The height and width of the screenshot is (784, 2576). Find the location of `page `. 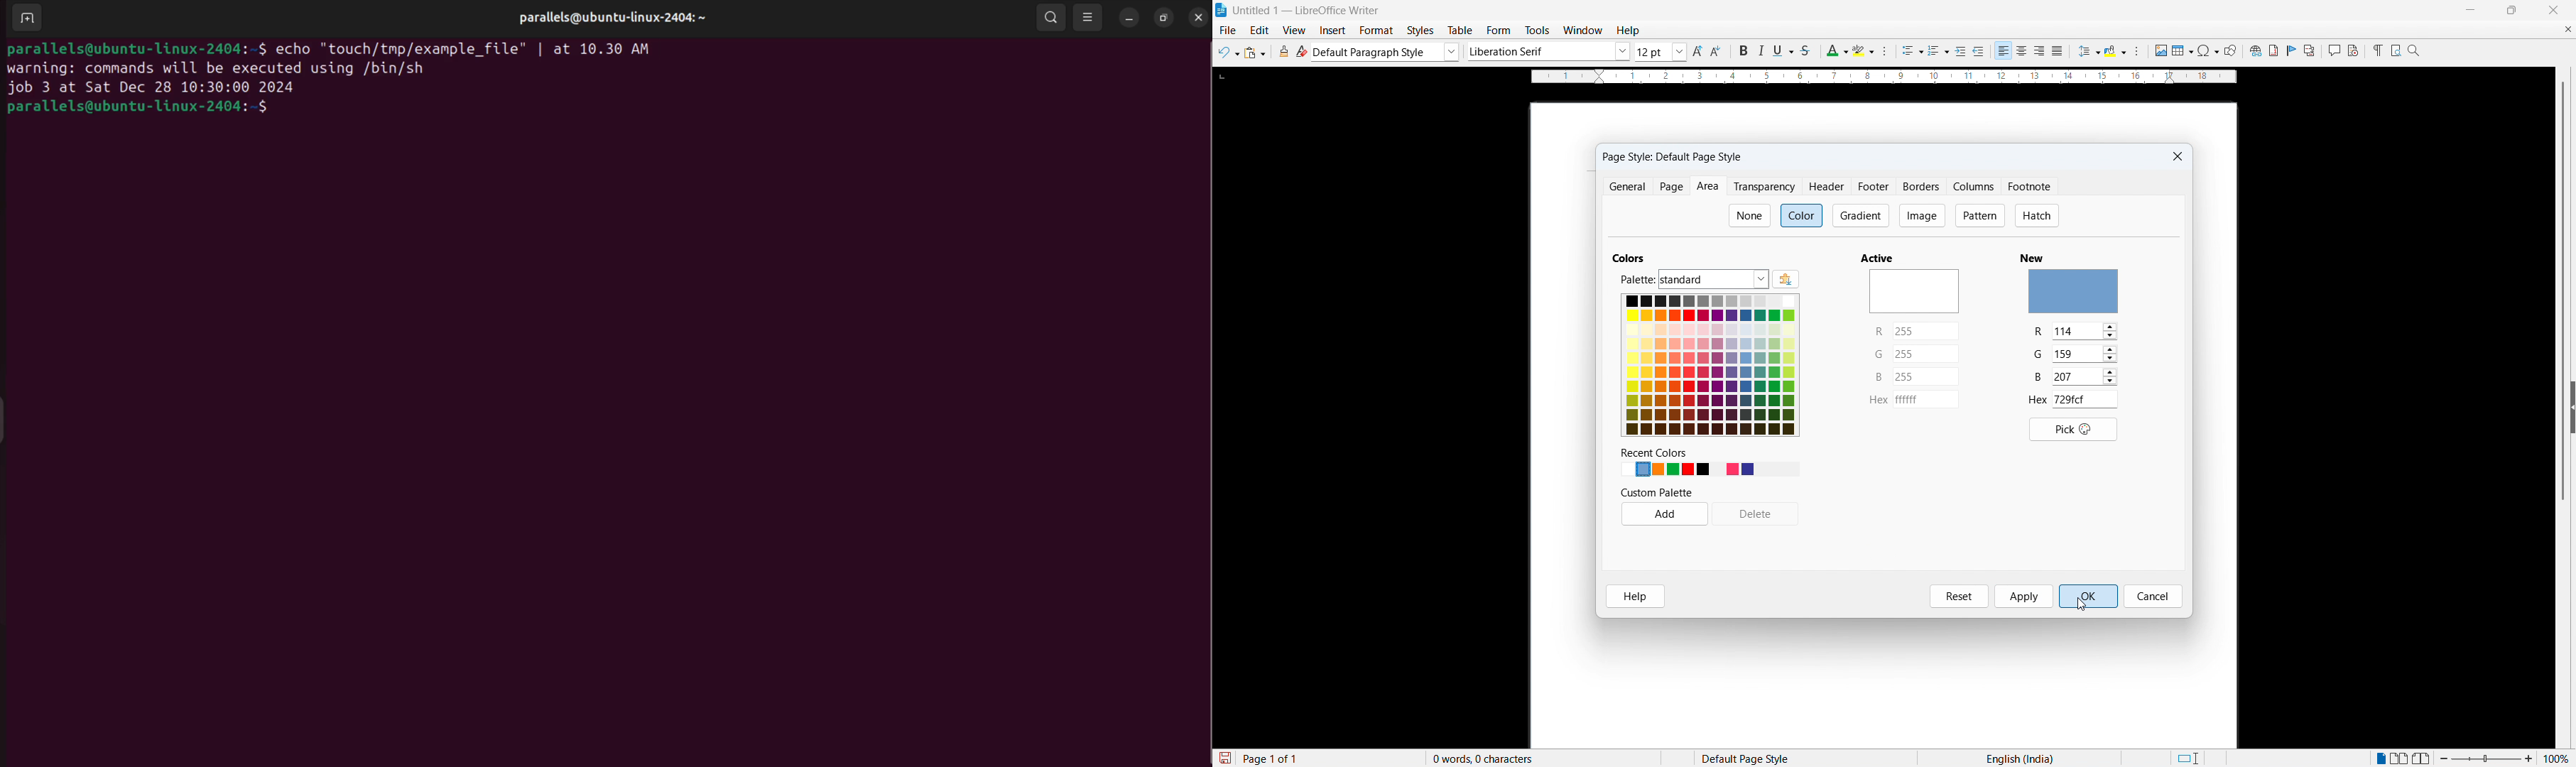

page  is located at coordinates (1671, 186).